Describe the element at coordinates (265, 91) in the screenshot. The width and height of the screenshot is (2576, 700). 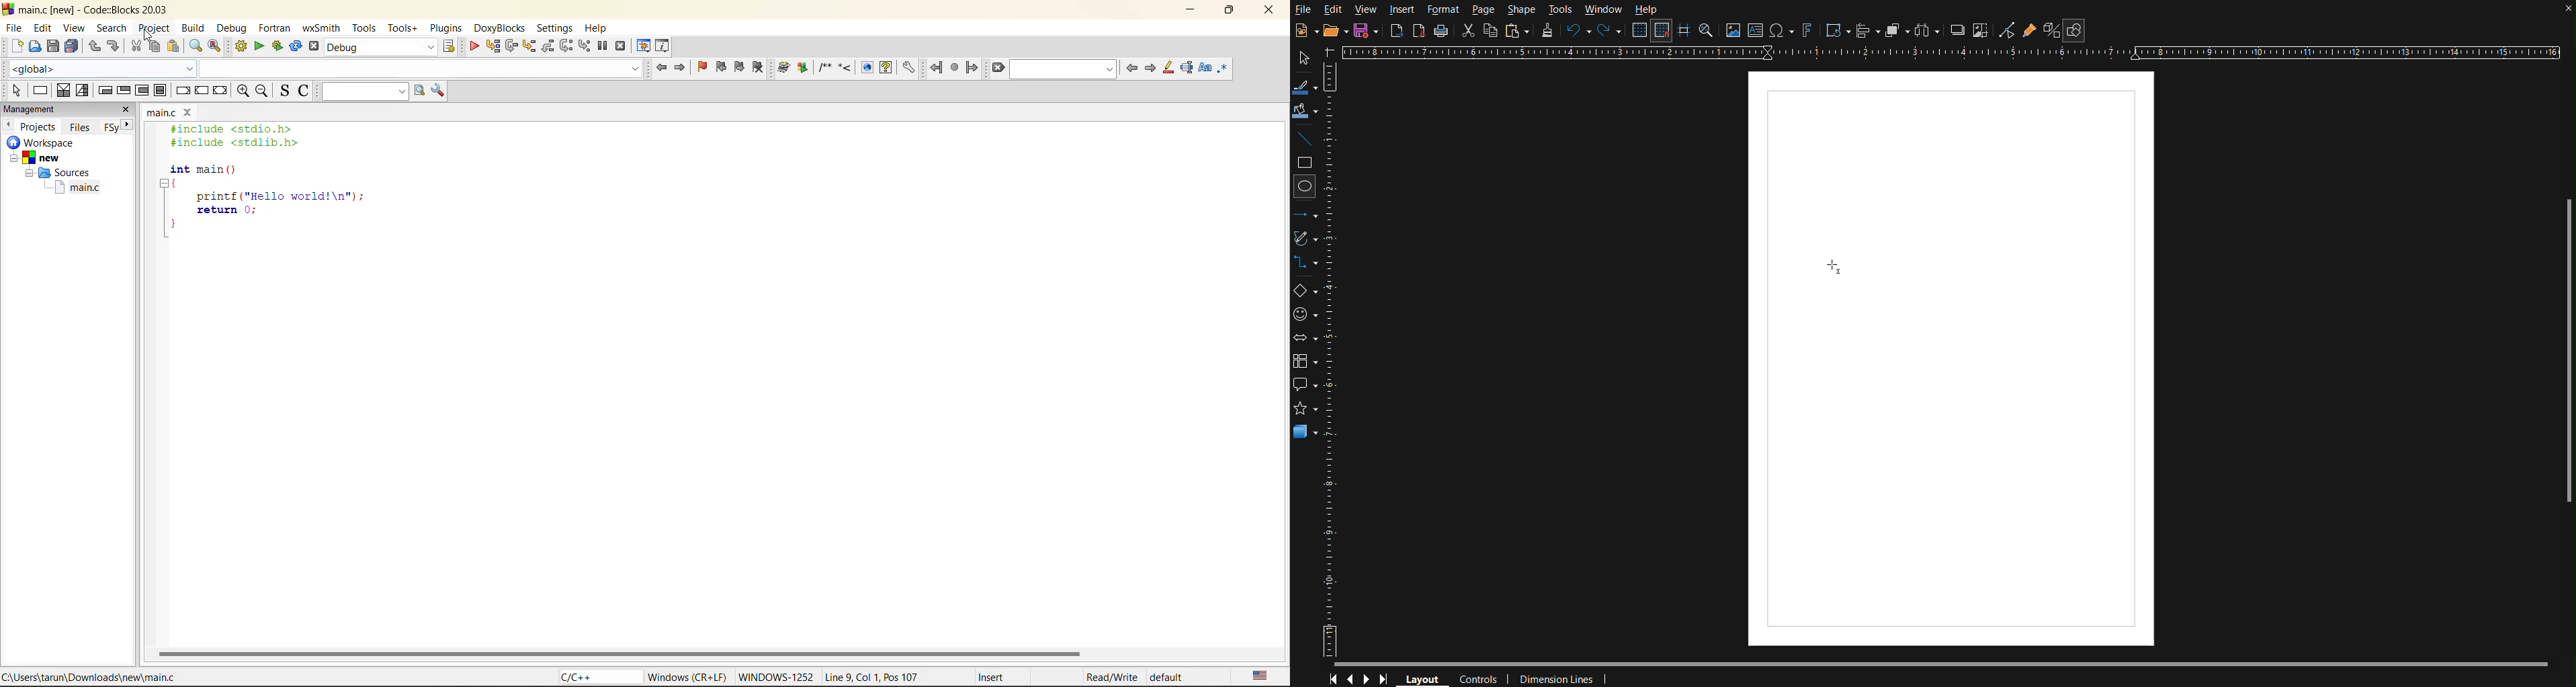
I see `zoom out` at that location.